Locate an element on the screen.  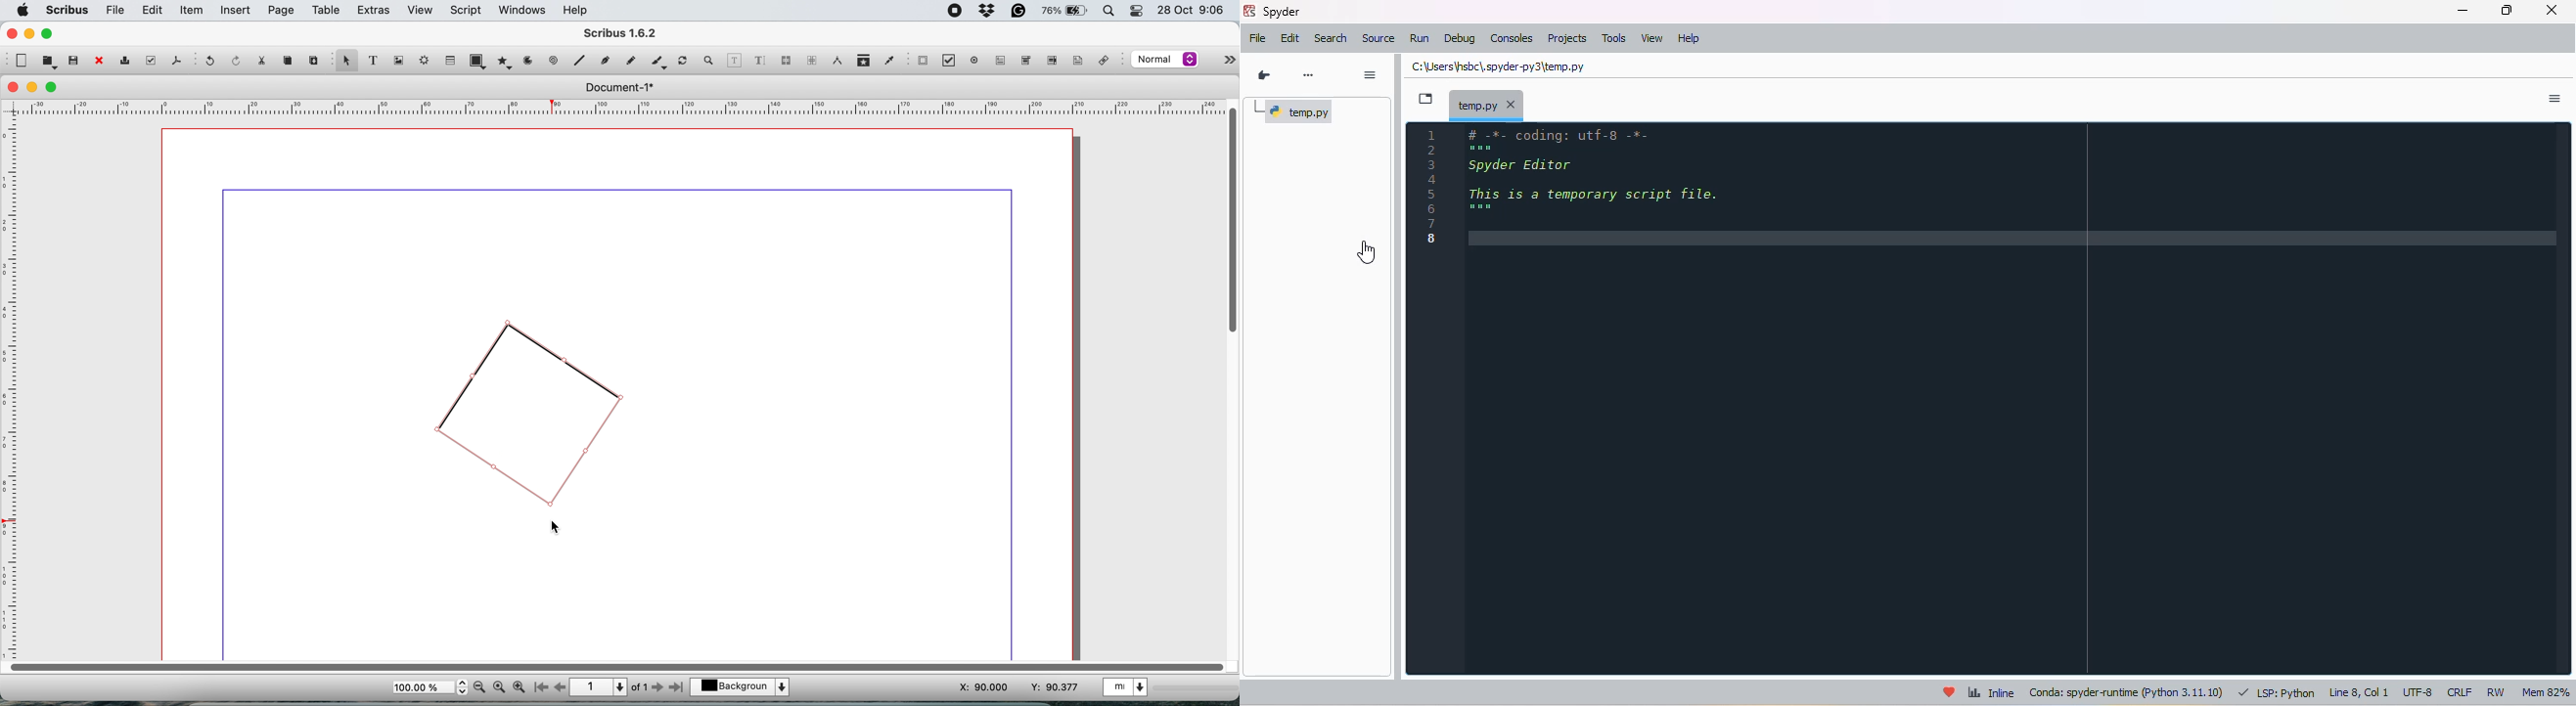
pdf text button is located at coordinates (1002, 61).